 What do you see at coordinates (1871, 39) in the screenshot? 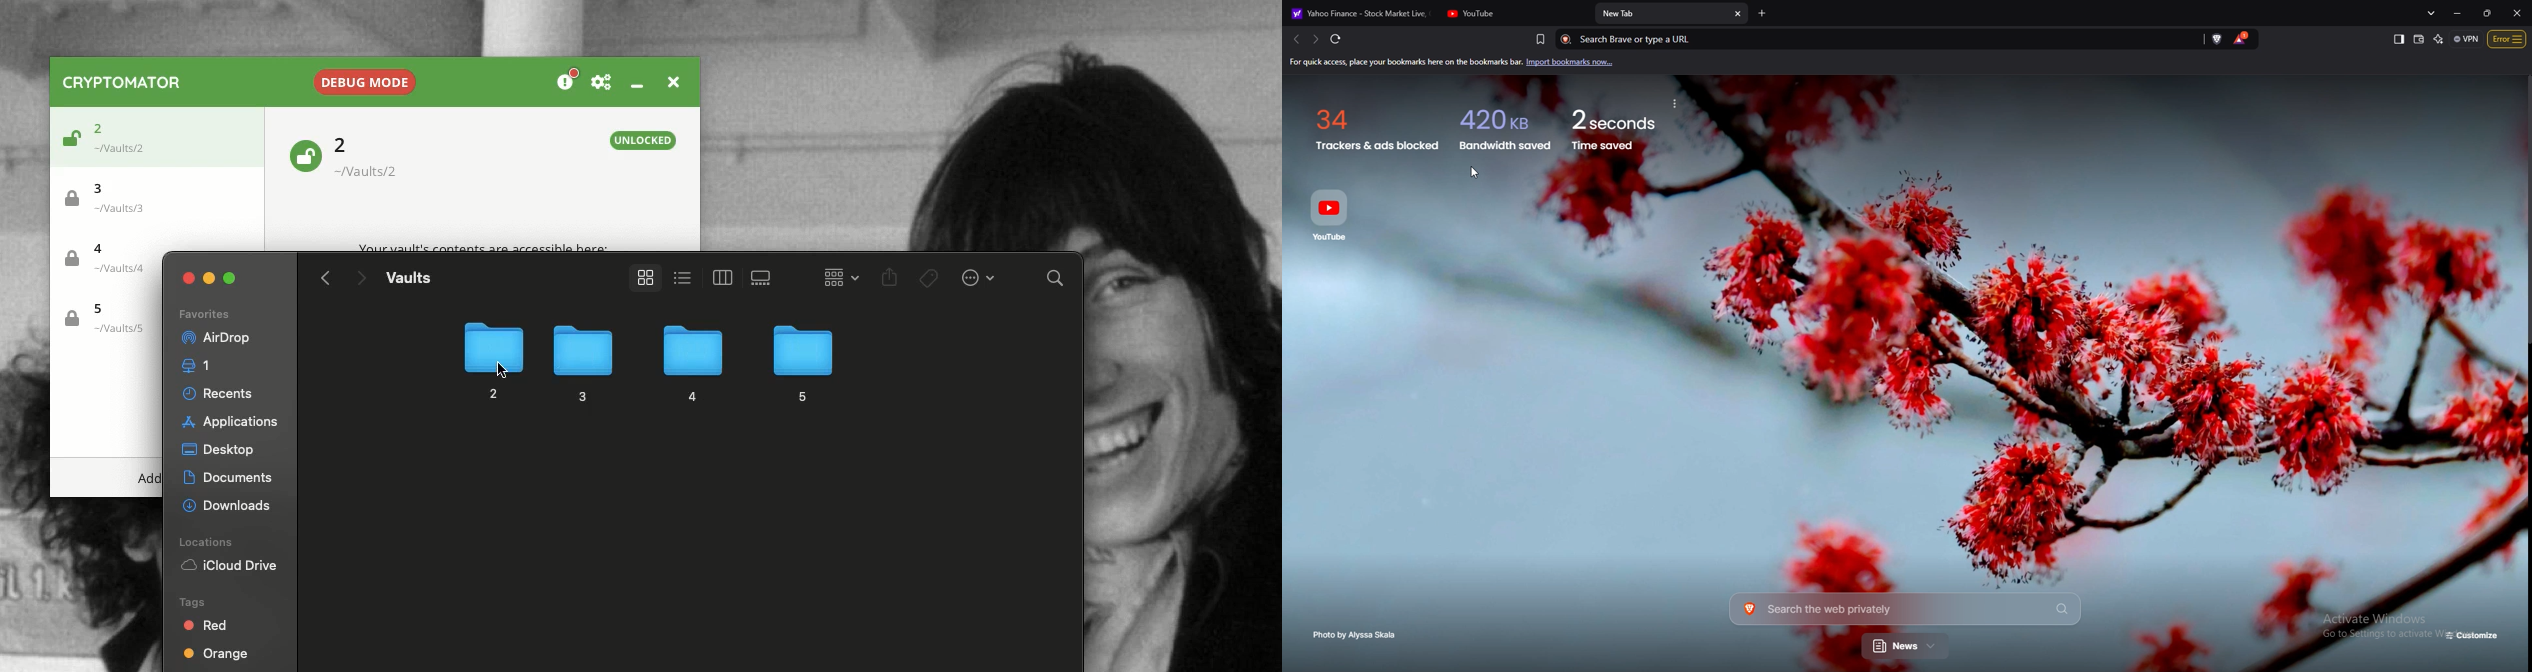
I see `Search Brave or type a URL` at bounding box center [1871, 39].